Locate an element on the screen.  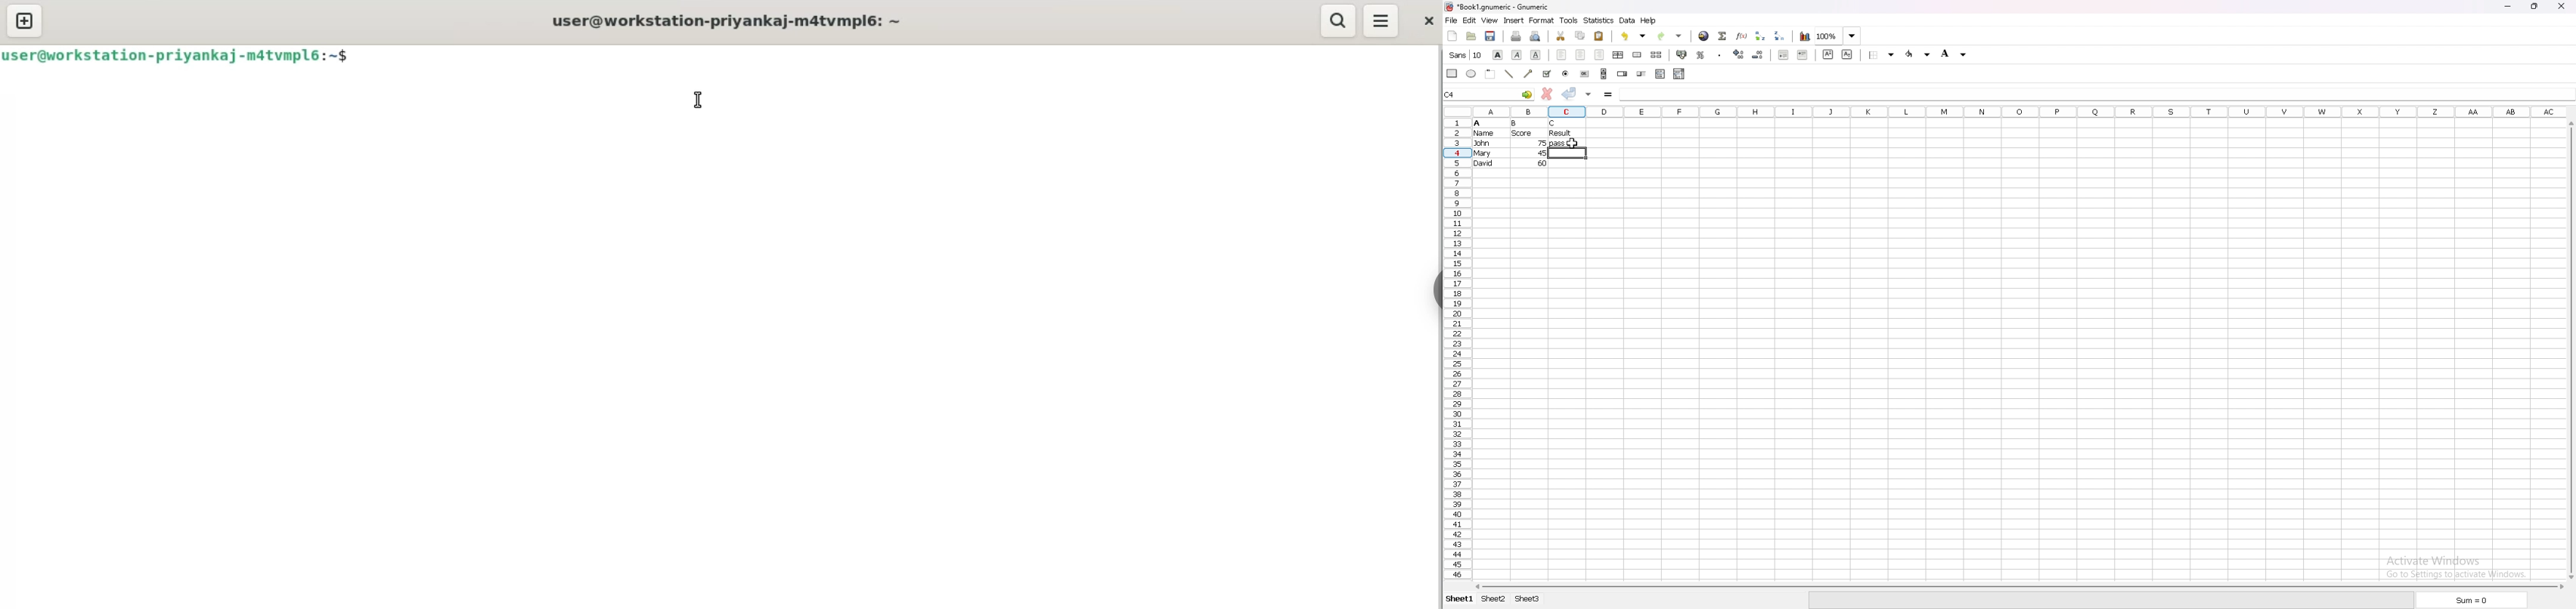
arrowed line is located at coordinates (1529, 74).